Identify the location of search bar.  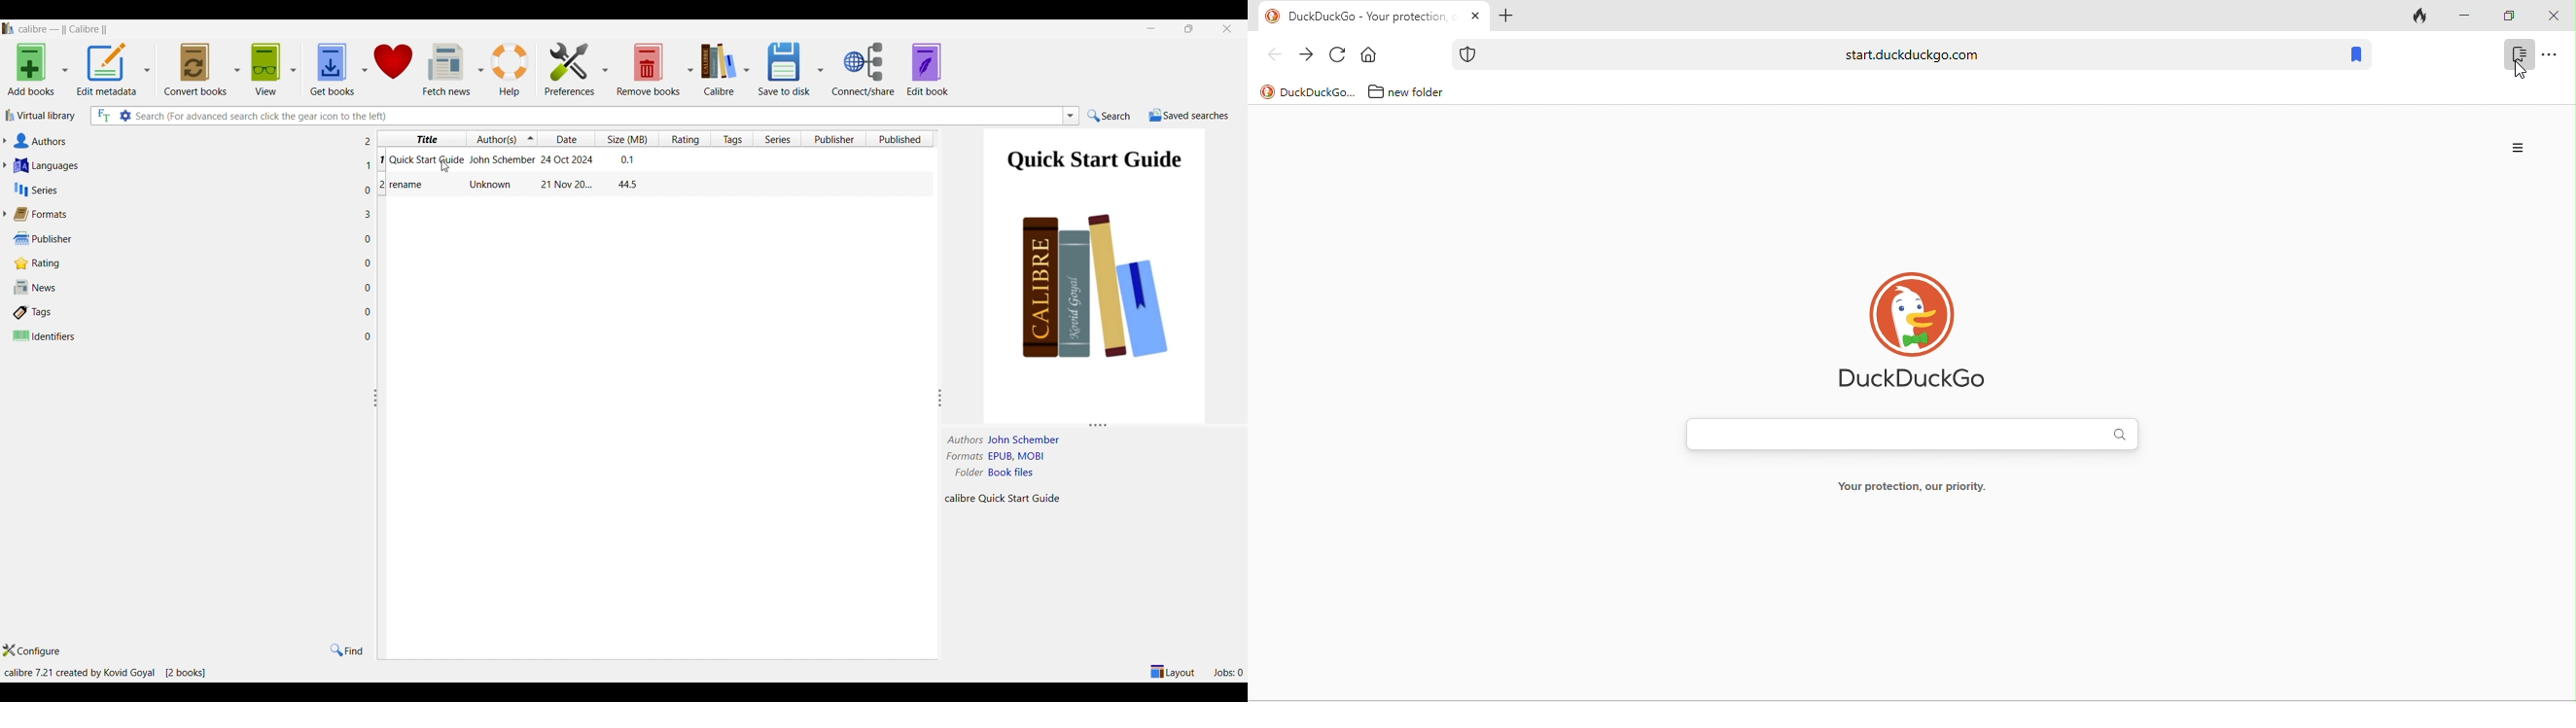
(1914, 434).